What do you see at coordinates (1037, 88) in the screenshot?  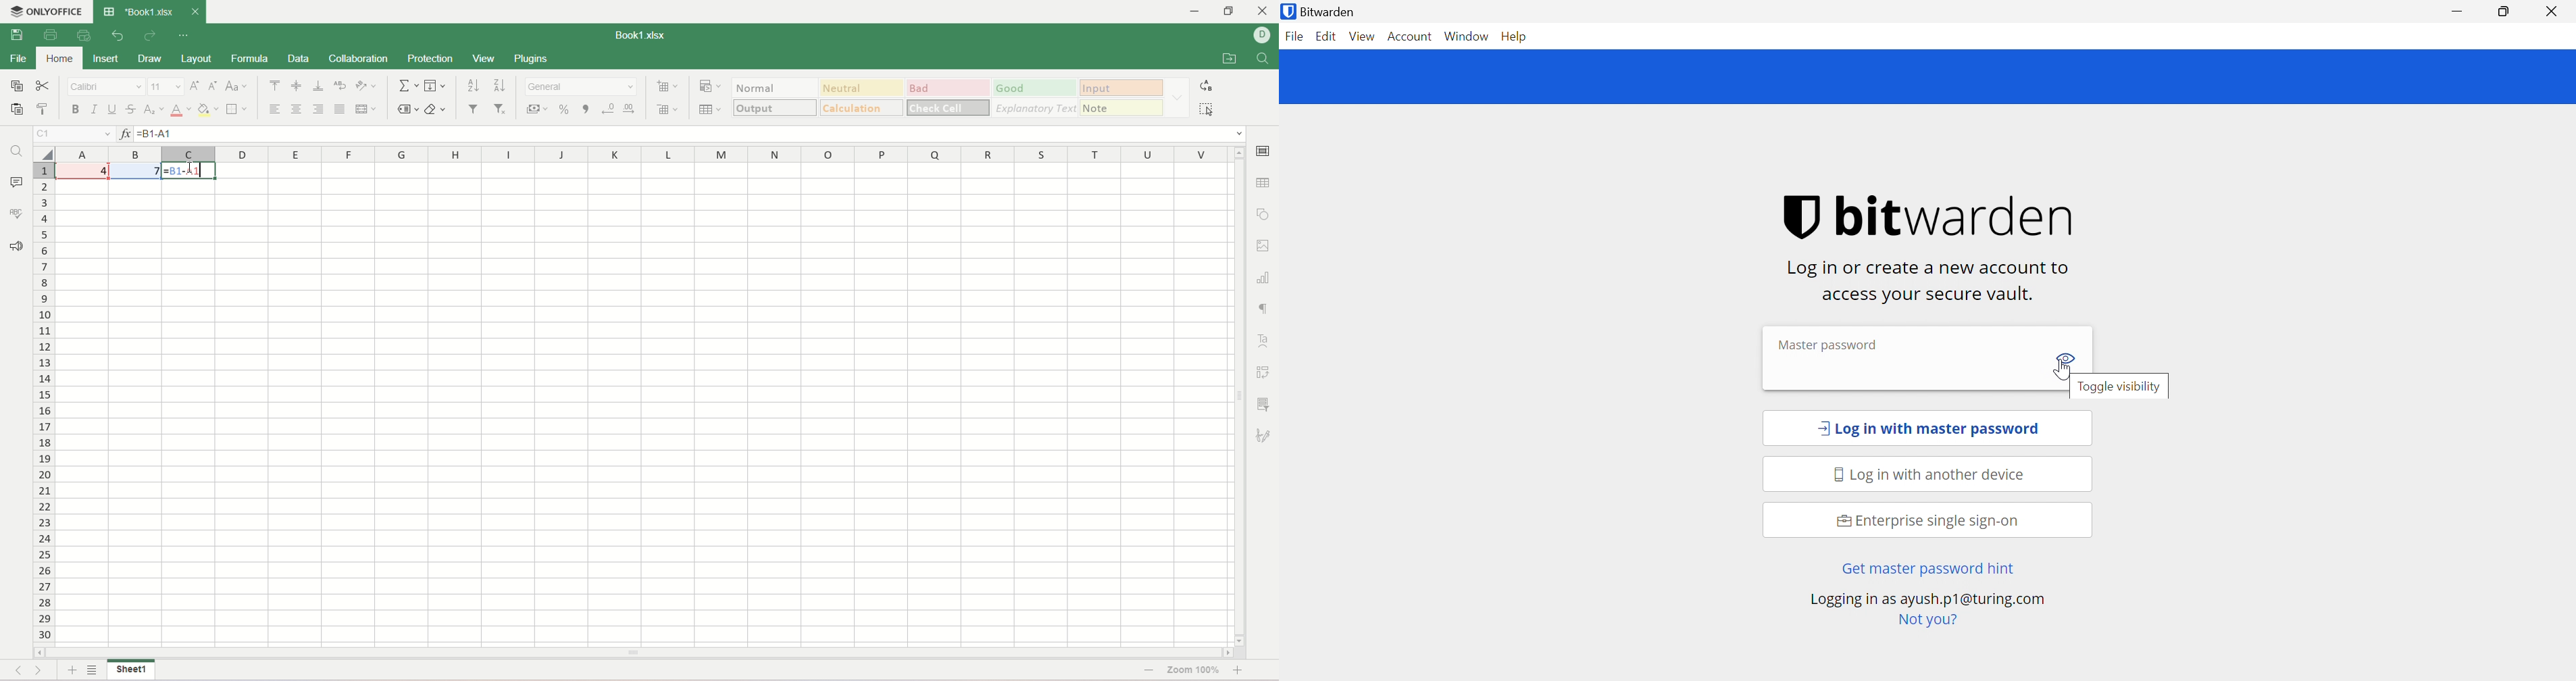 I see `good ` at bounding box center [1037, 88].